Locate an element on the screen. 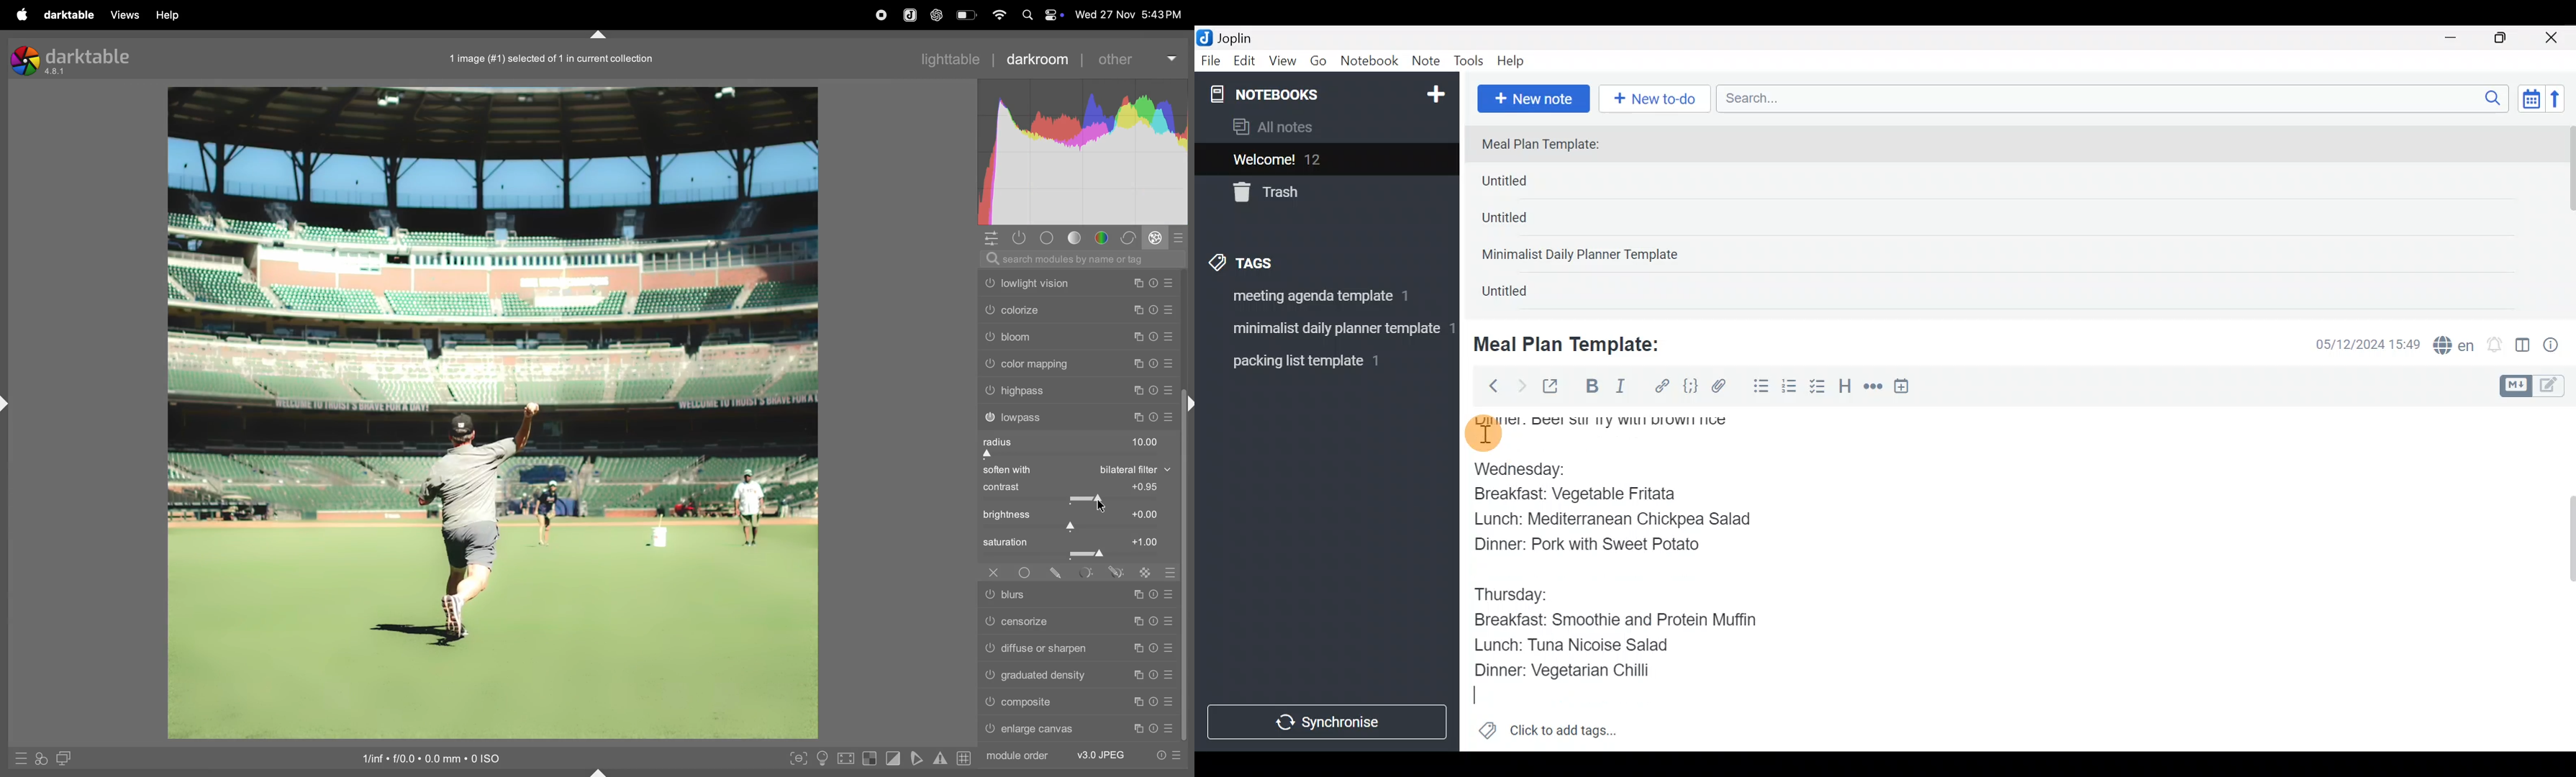 The width and height of the screenshot is (2576, 784). Untitled is located at coordinates (1528, 184).